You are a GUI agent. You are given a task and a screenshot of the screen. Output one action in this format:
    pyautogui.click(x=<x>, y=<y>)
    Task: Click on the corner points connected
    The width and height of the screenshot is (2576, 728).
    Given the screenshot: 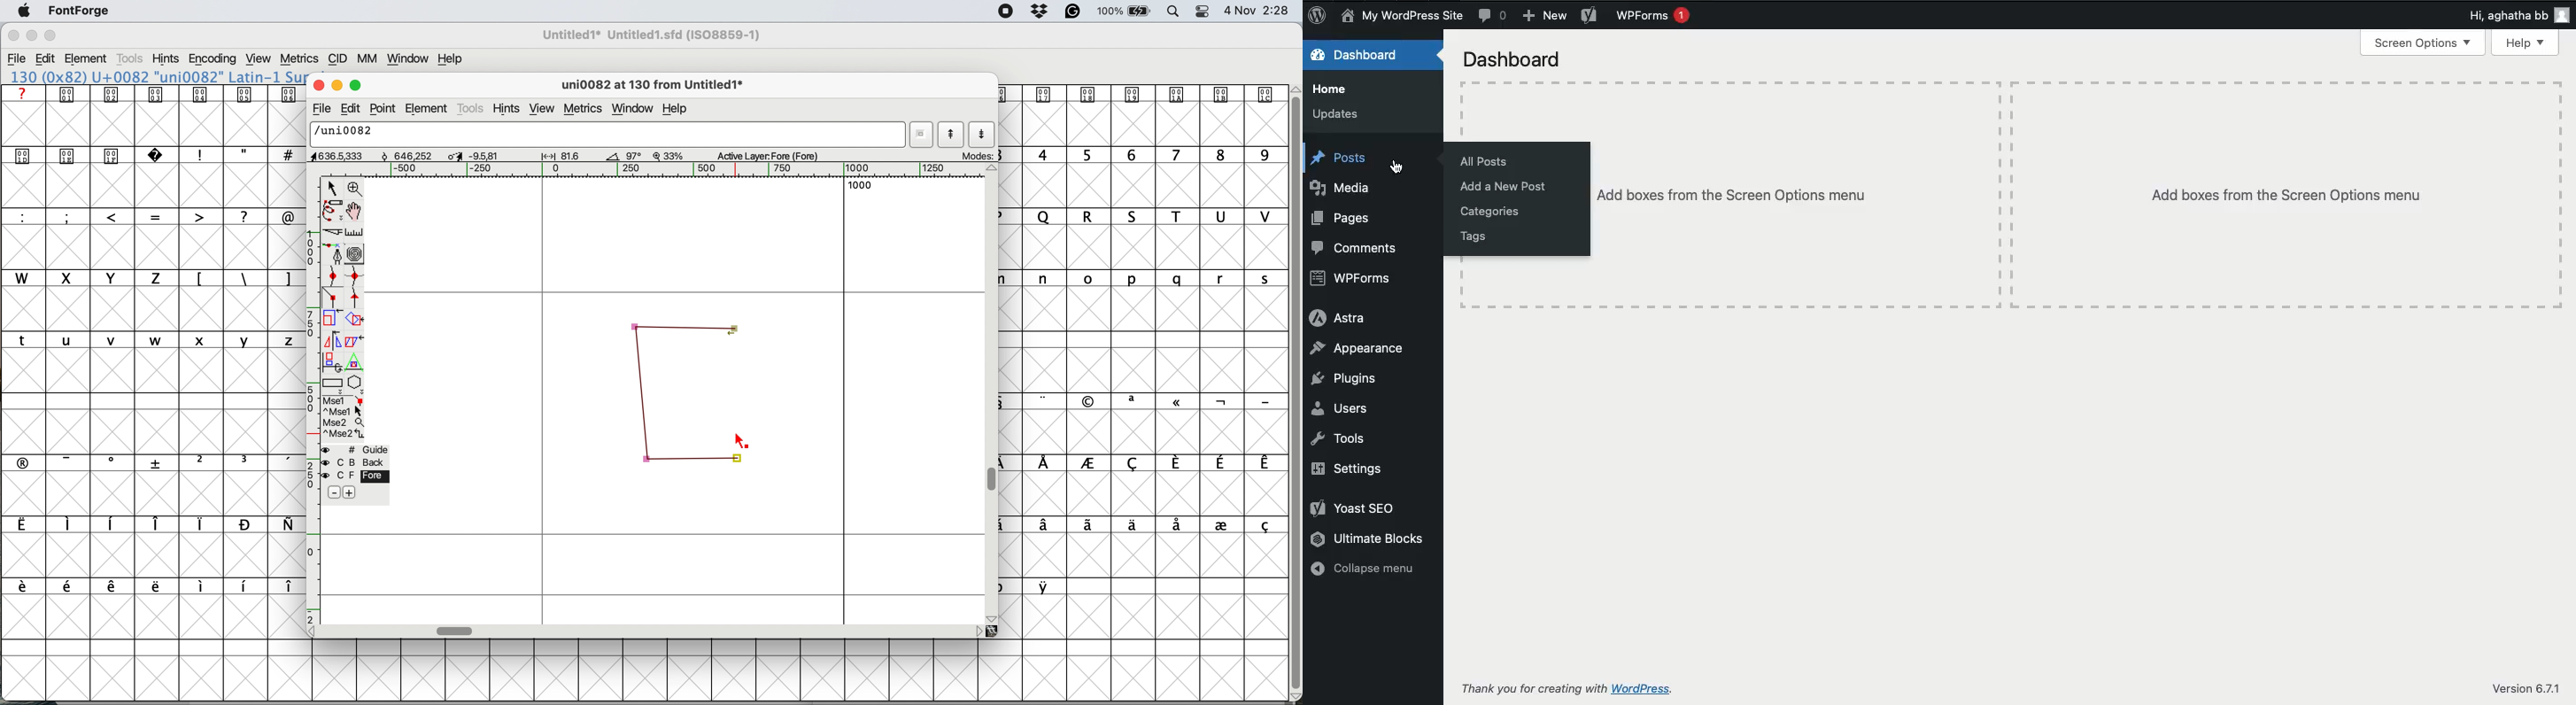 What is the action you would take?
    pyautogui.click(x=686, y=461)
    